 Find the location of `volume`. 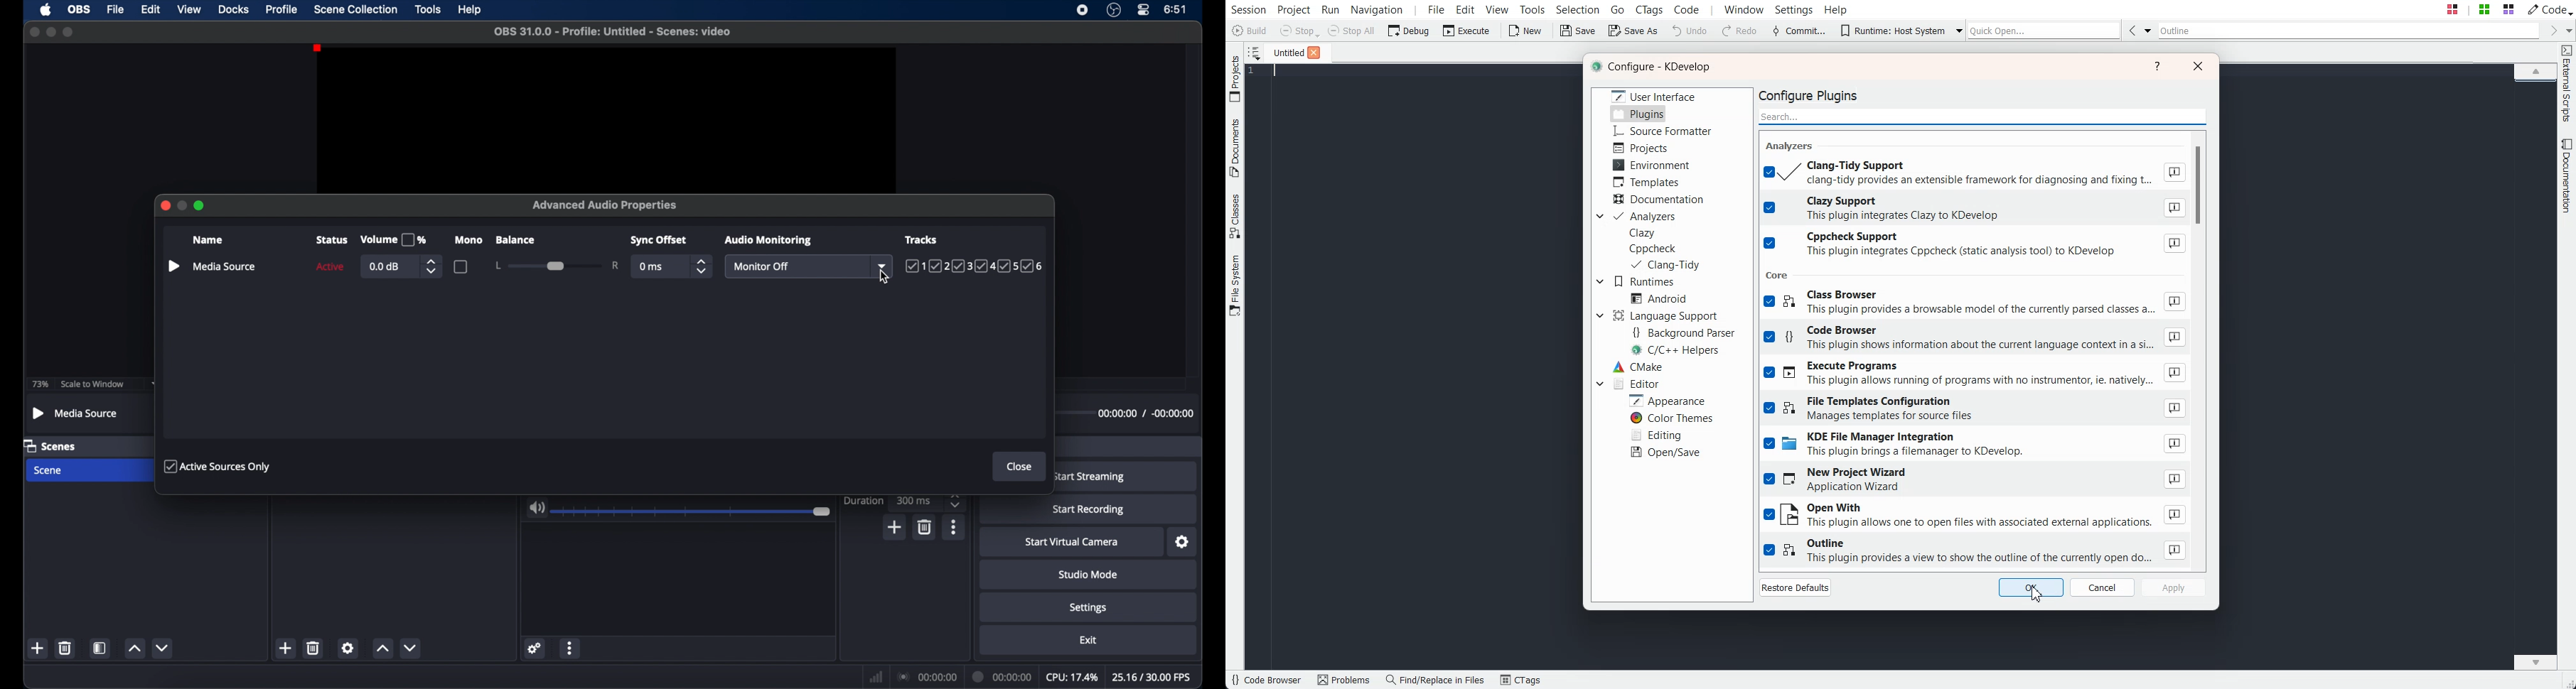

volume is located at coordinates (536, 508).